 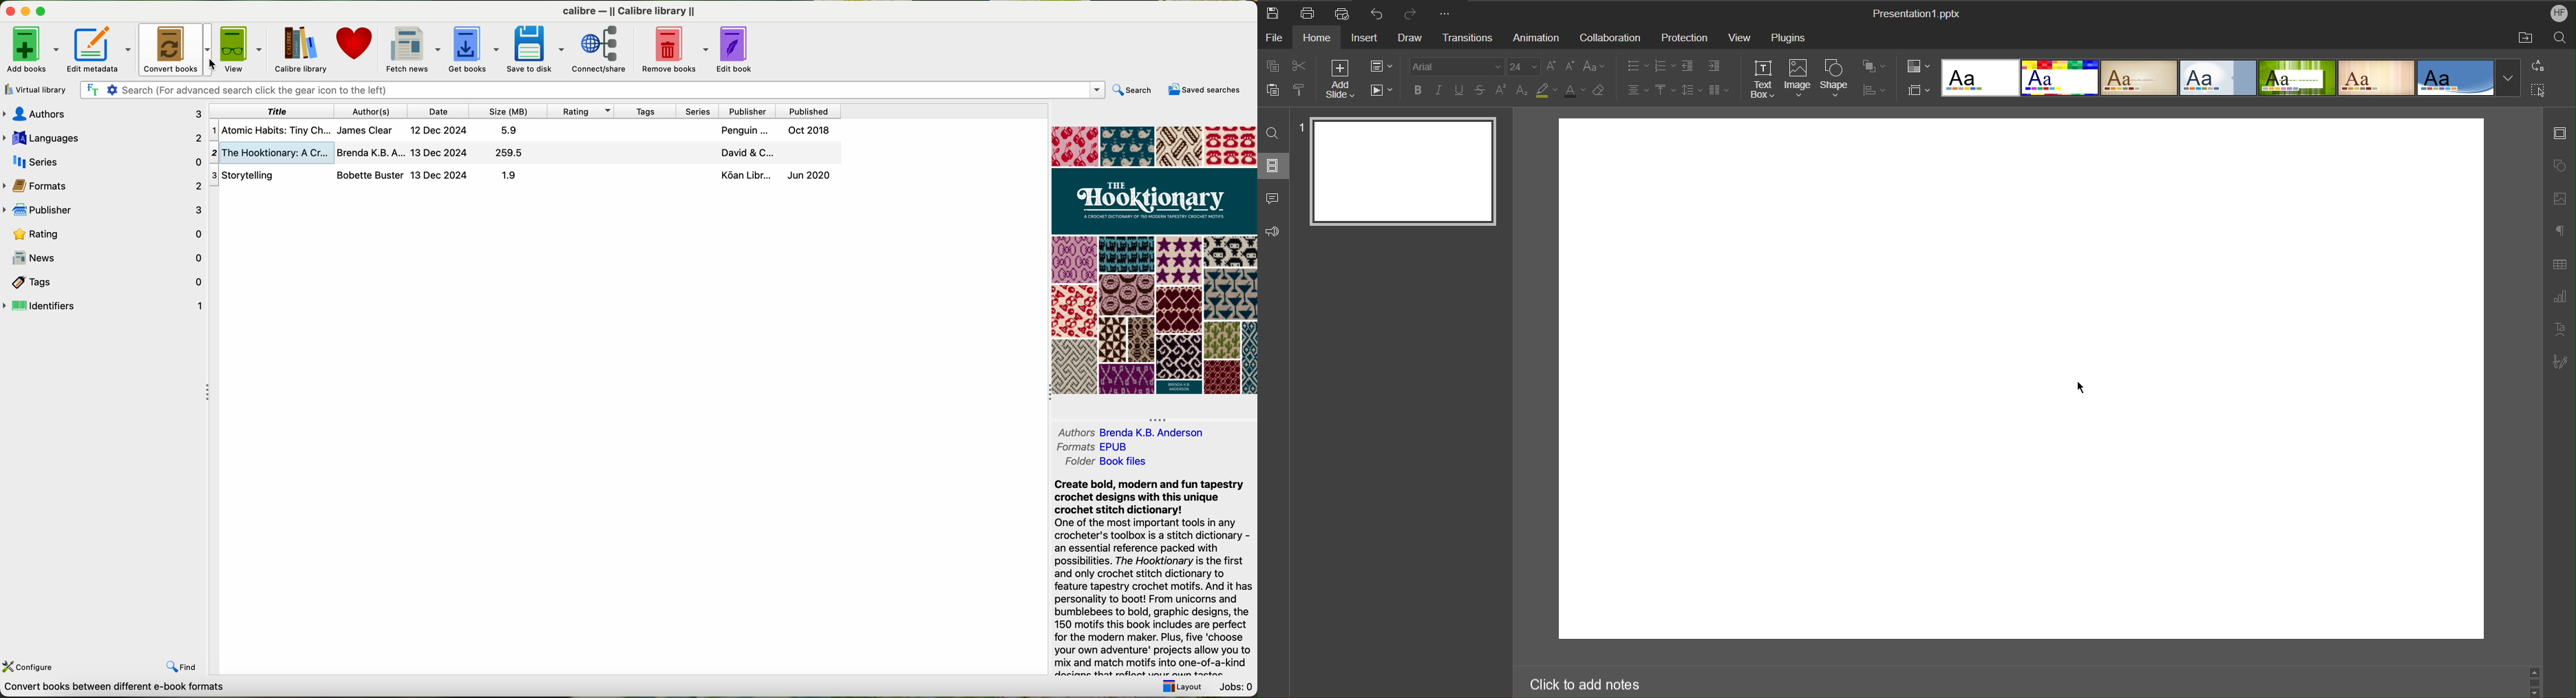 What do you see at coordinates (1274, 233) in the screenshot?
I see `Feedback and Support` at bounding box center [1274, 233].